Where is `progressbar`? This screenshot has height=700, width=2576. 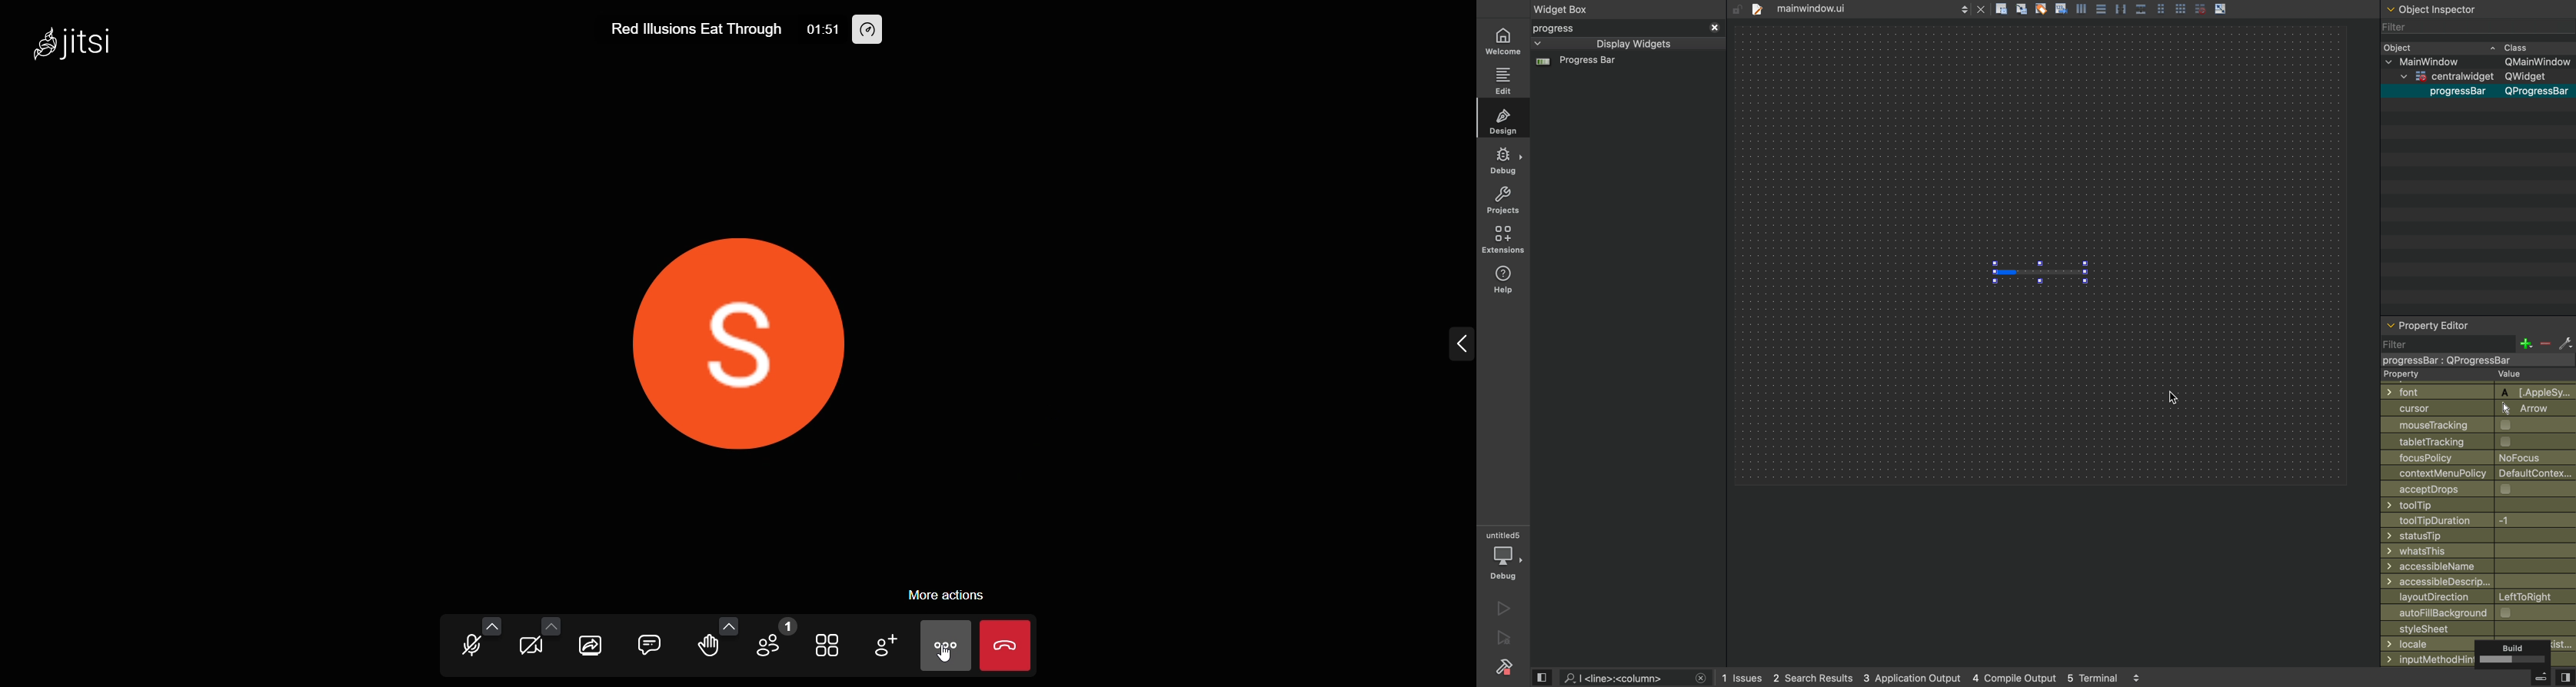 progressbar is located at coordinates (2042, 269).